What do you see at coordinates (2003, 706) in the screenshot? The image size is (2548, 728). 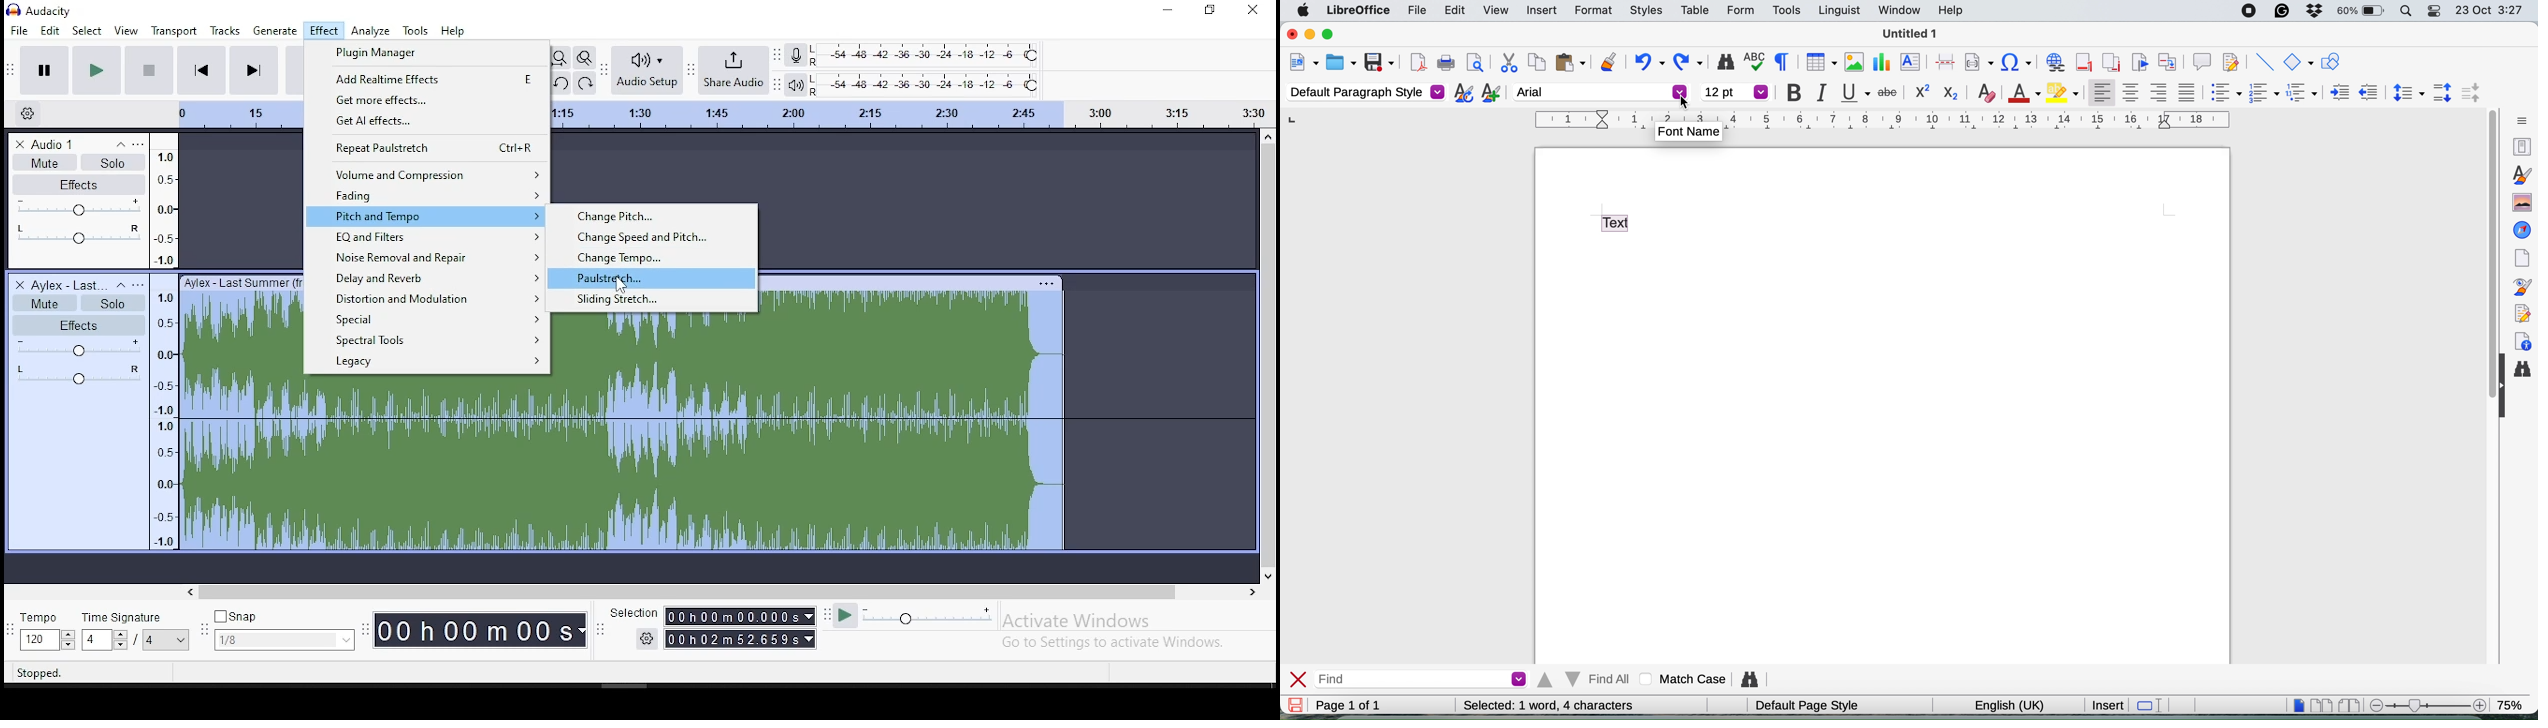 I see `english uk` at bounding box center [2003, 706].